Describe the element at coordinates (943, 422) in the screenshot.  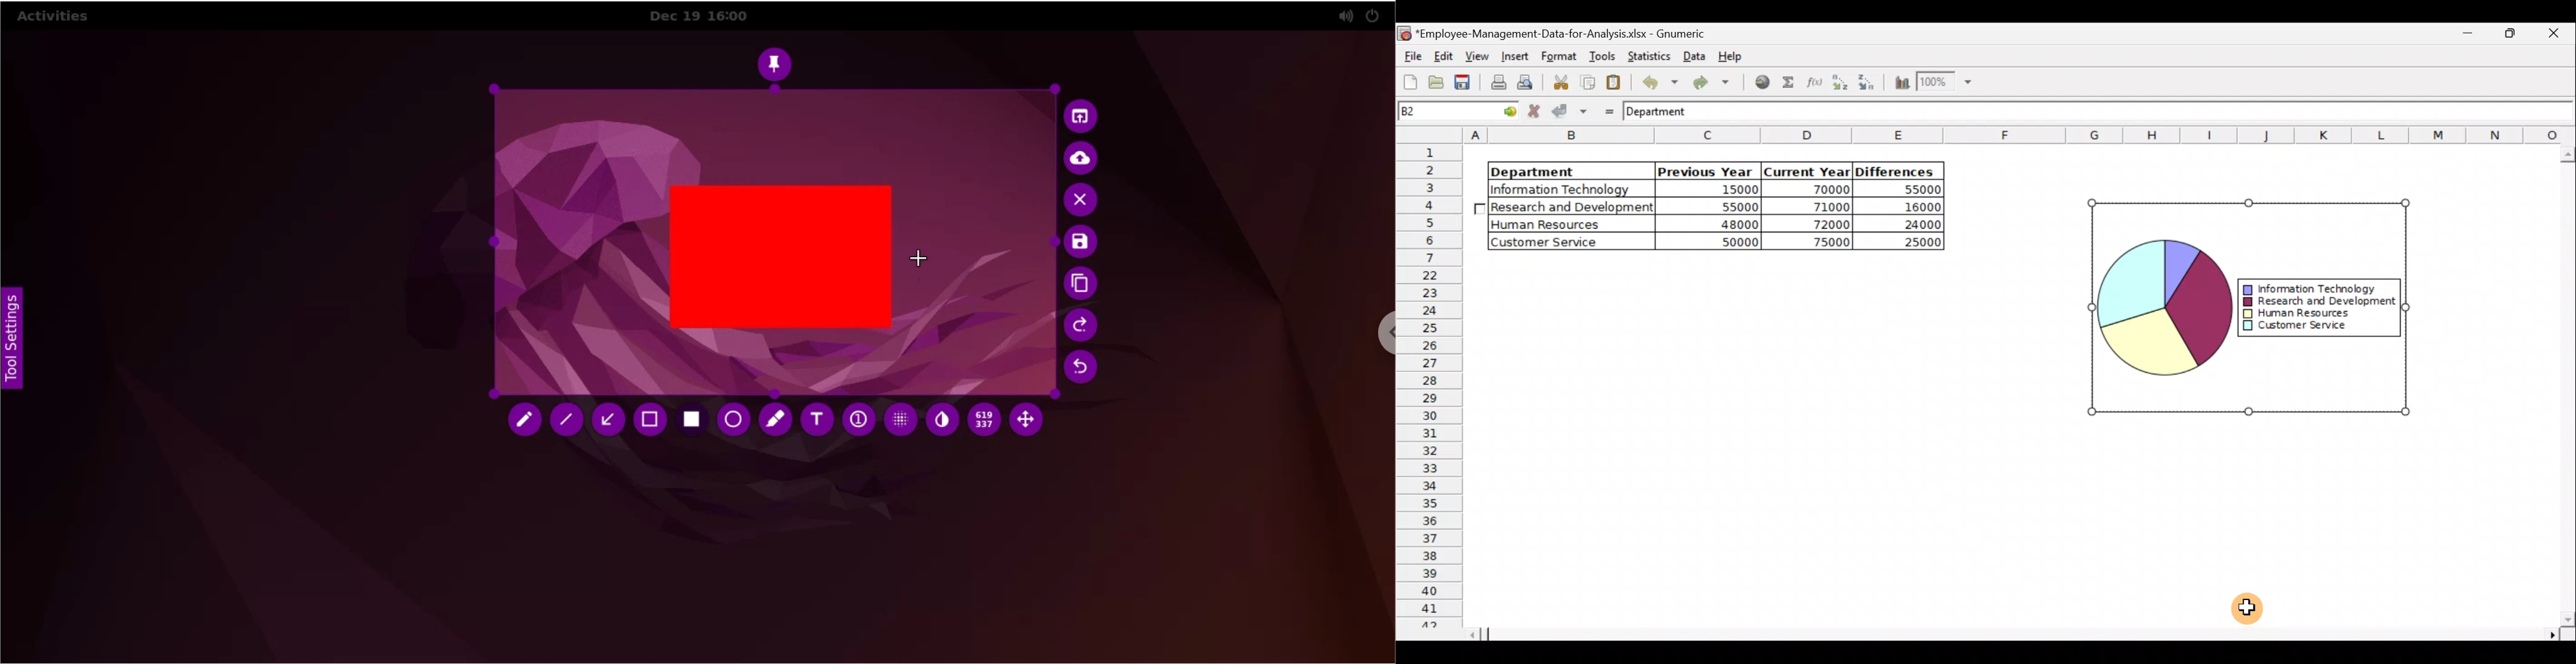
I see `inverter` at that location.